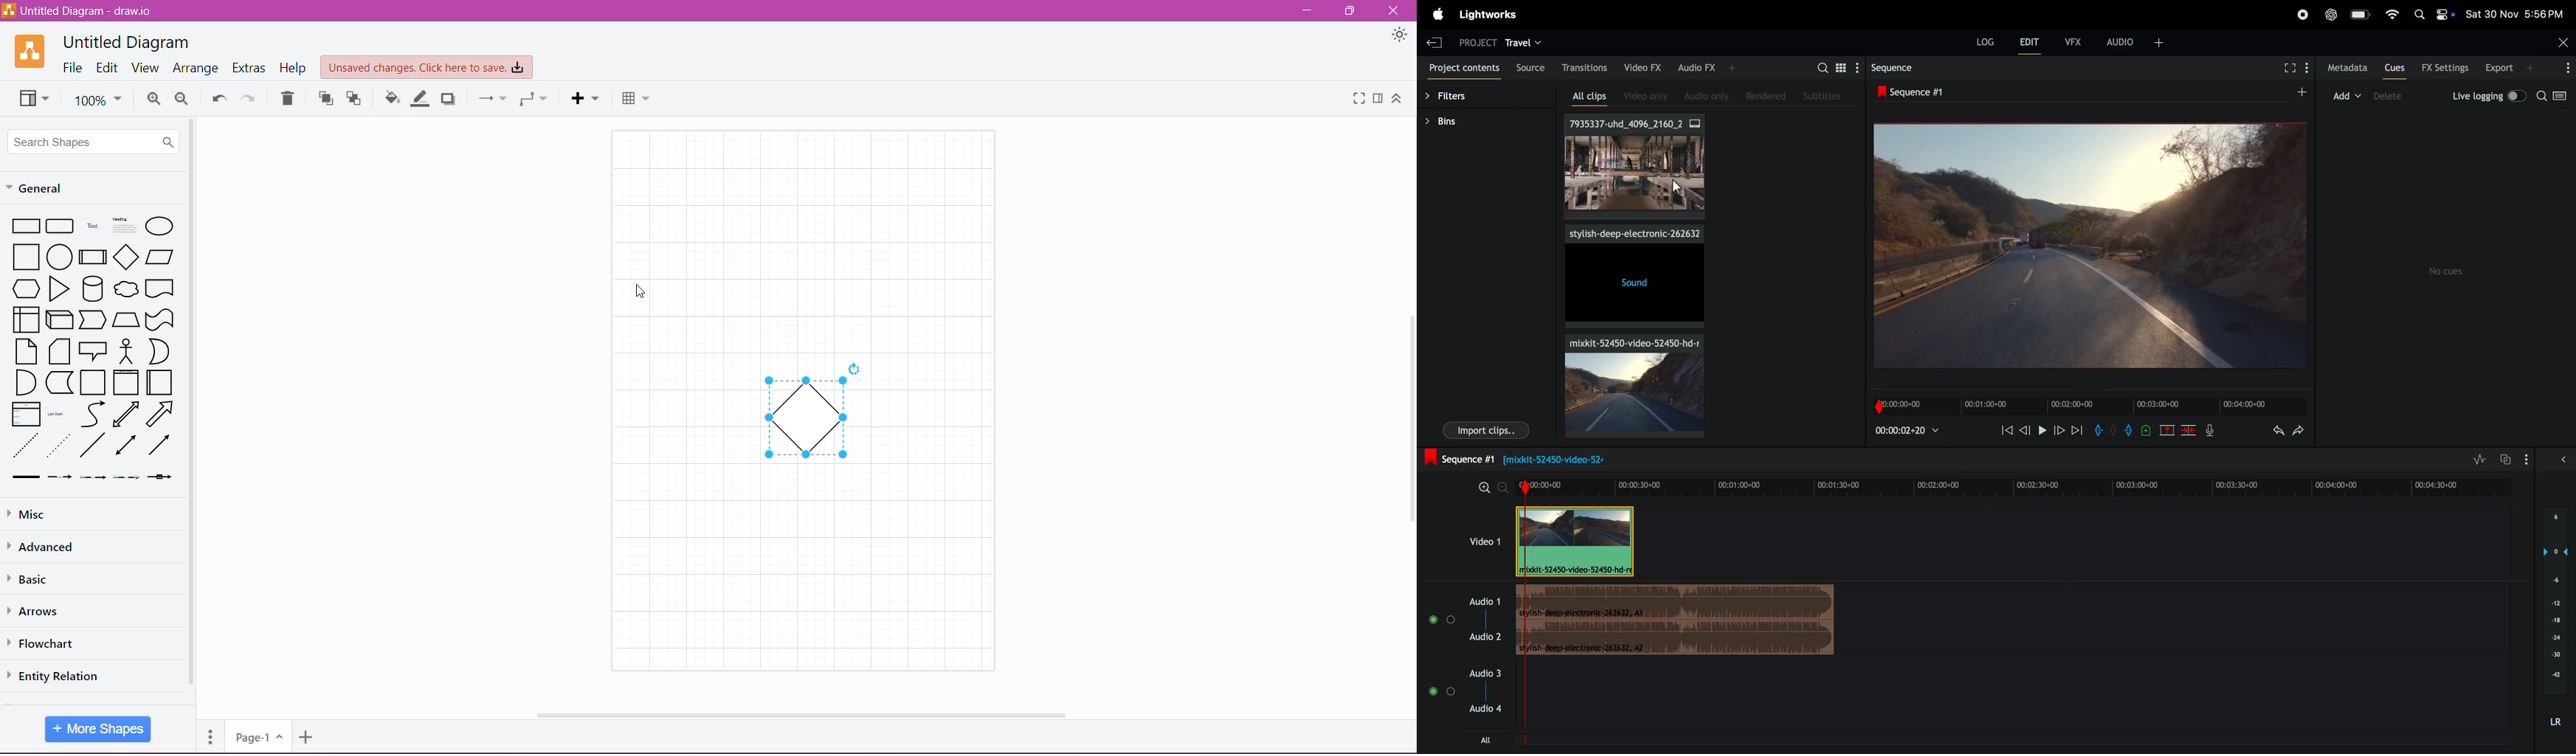  What do you see at coordinates (1408, 422) in the screenshot?
I see `Vertical Scroll Bar` at bounding box center [1408, 422].